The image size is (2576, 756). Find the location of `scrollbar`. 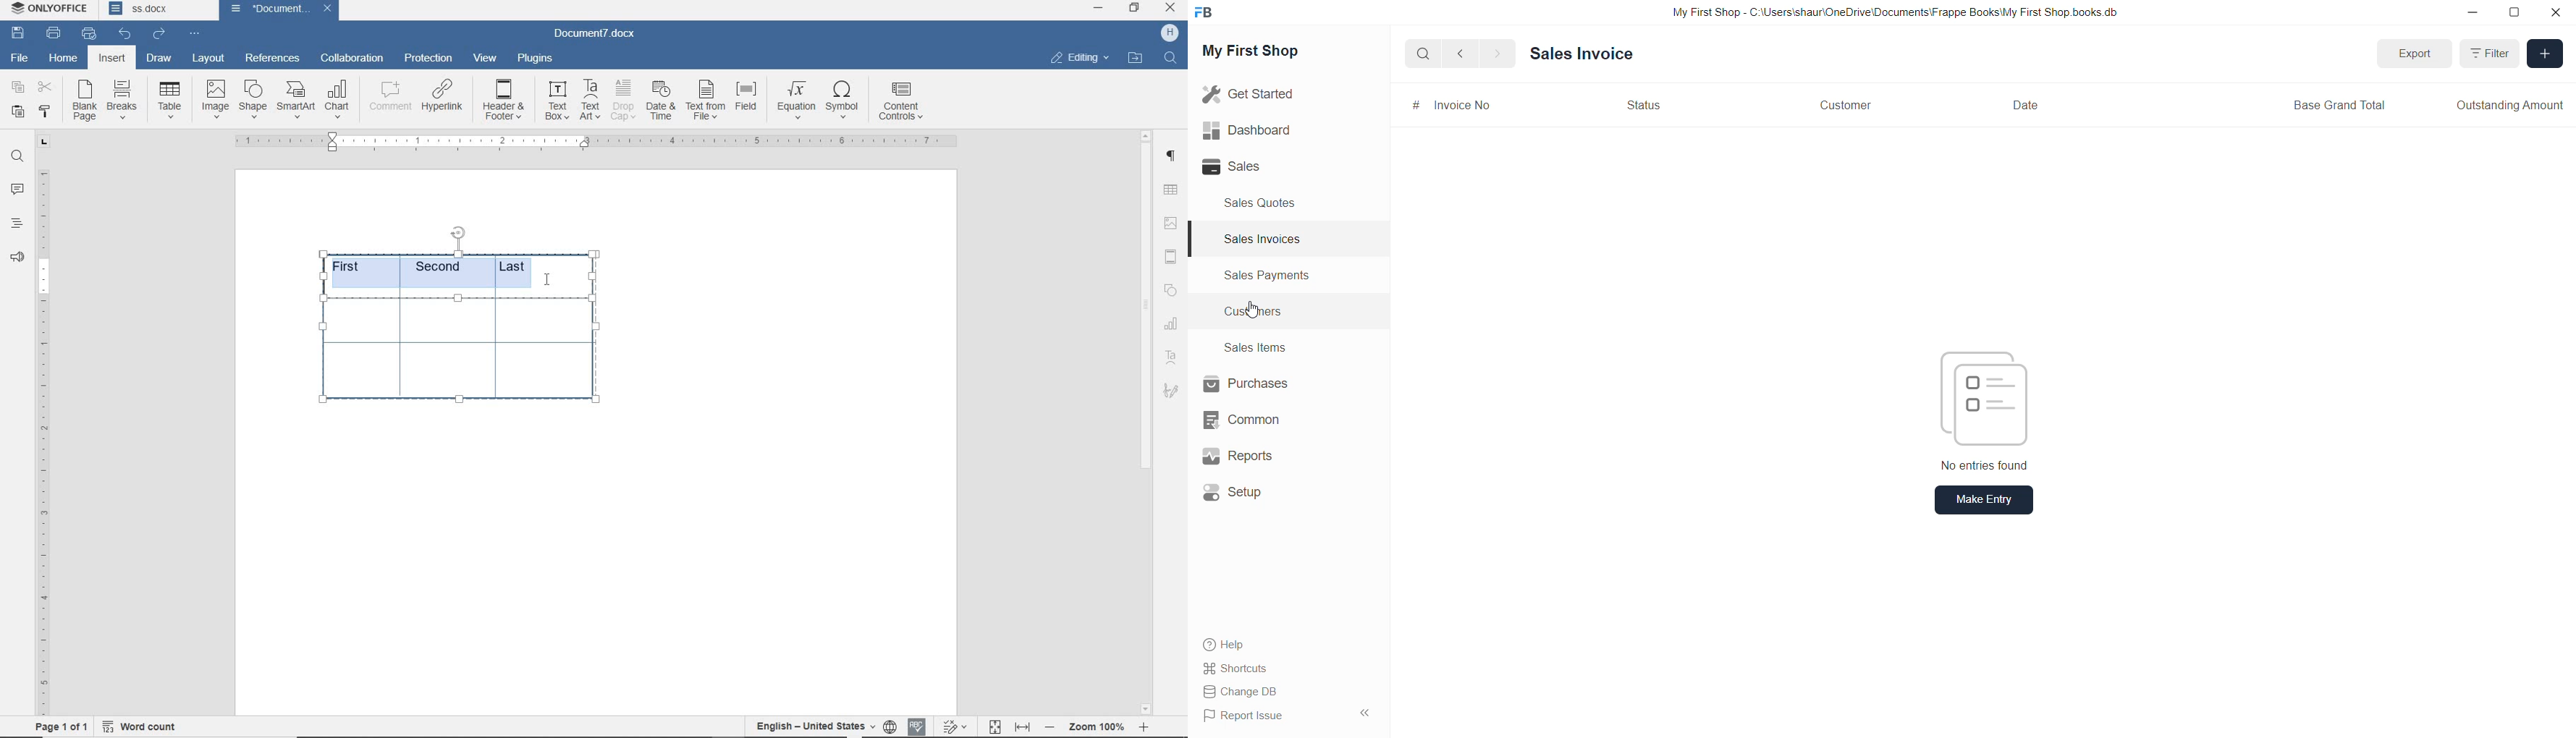

scrollbar is located at coordinates (1146, 422).